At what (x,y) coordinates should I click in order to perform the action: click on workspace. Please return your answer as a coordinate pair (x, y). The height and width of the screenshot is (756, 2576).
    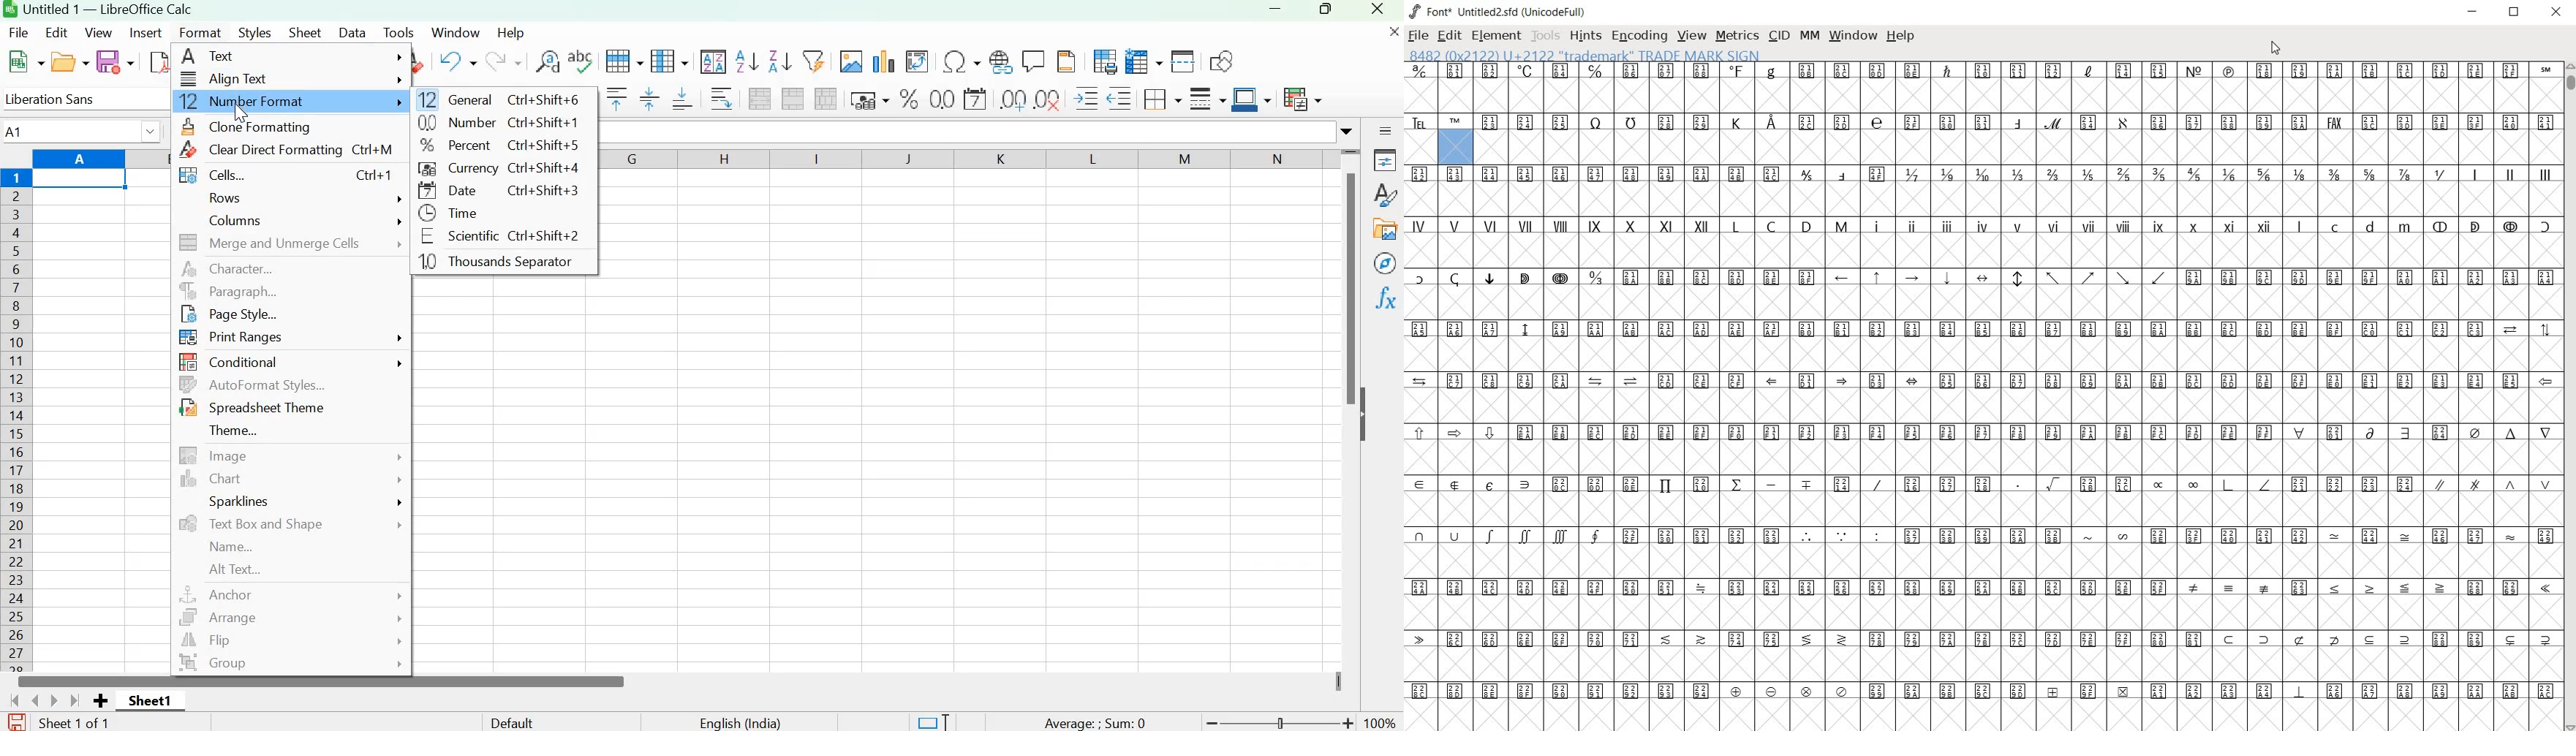
    Looking at the image, I should click on (507, 475).